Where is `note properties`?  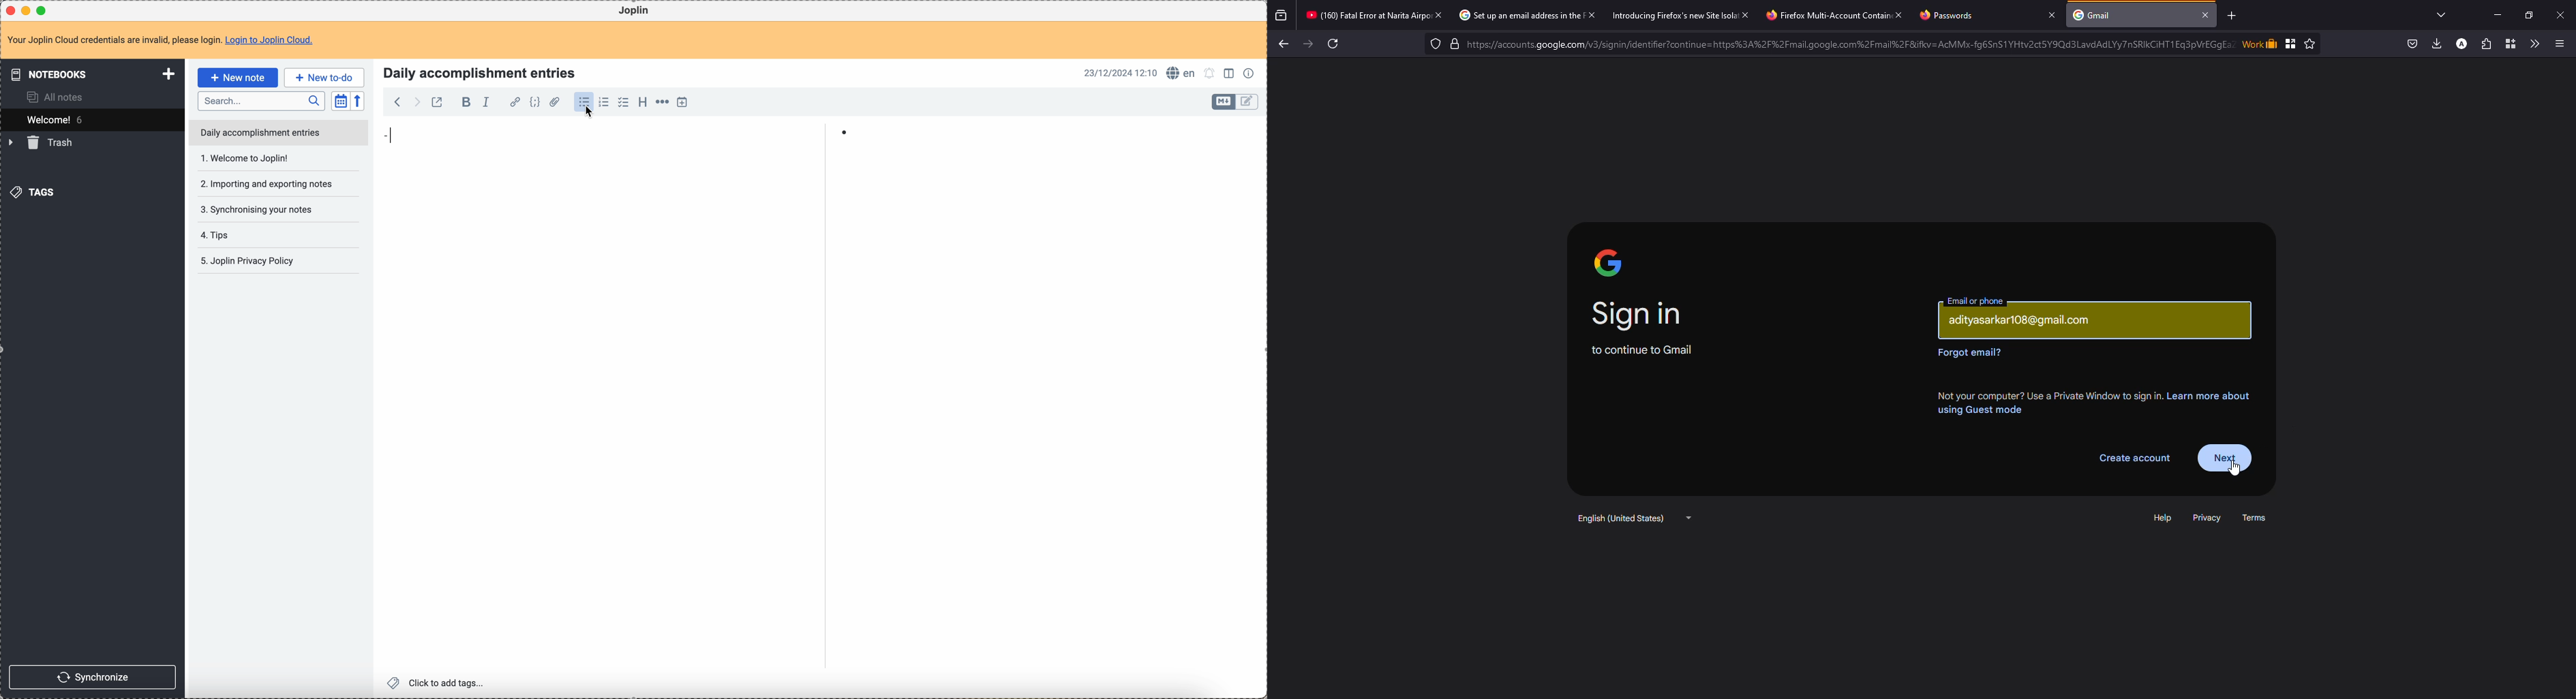 note properties is located at coordinates (1249, 74).